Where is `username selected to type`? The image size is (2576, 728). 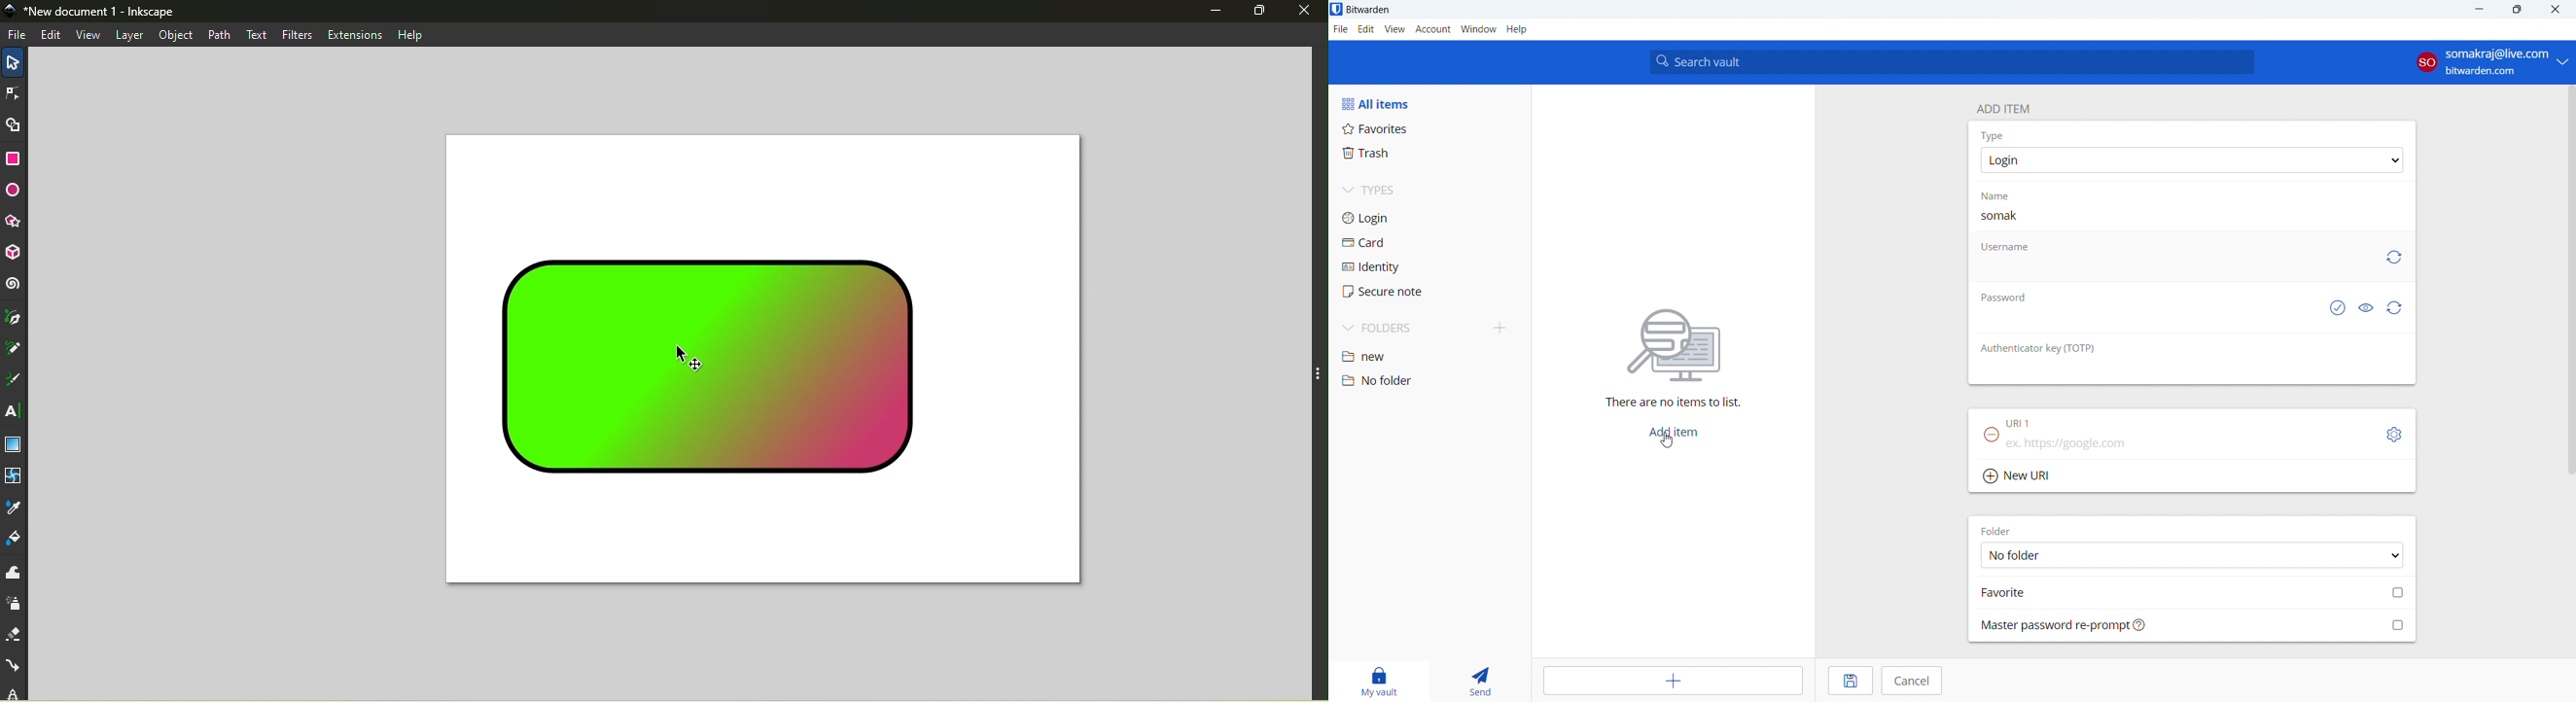 username selected to type is located at coordinates (2173, 270).